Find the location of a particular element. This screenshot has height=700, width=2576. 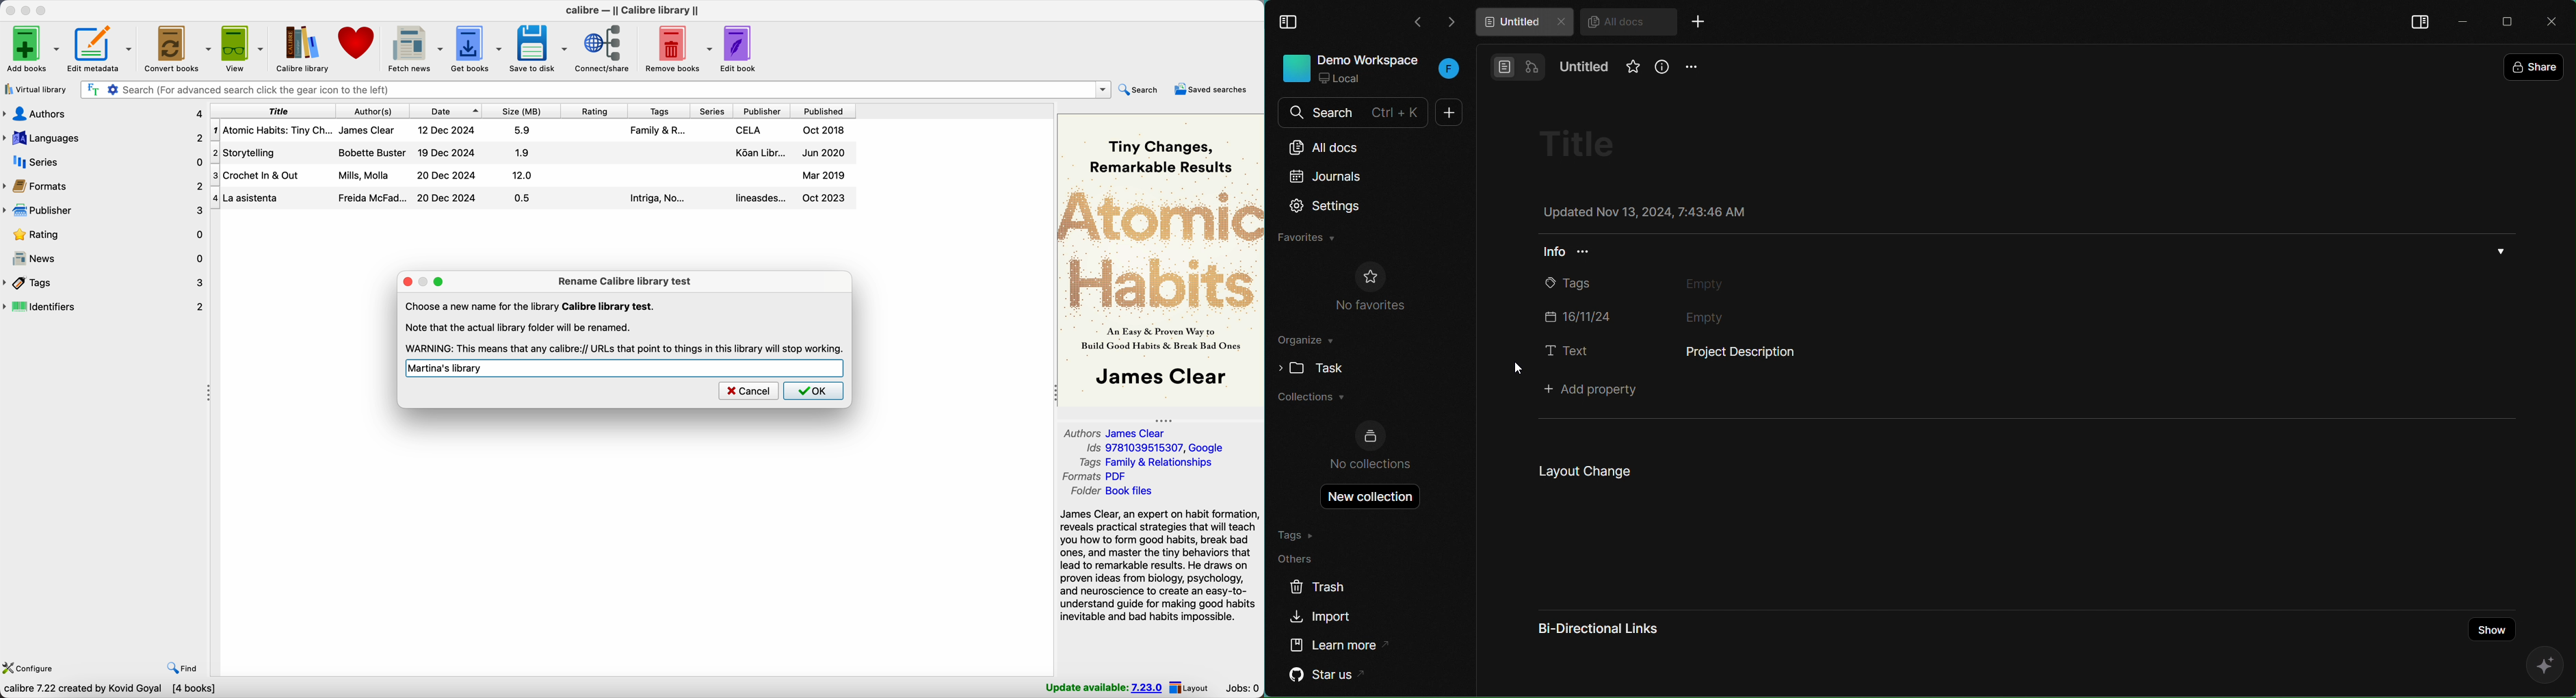

< is located at coordinates (1417, 23).